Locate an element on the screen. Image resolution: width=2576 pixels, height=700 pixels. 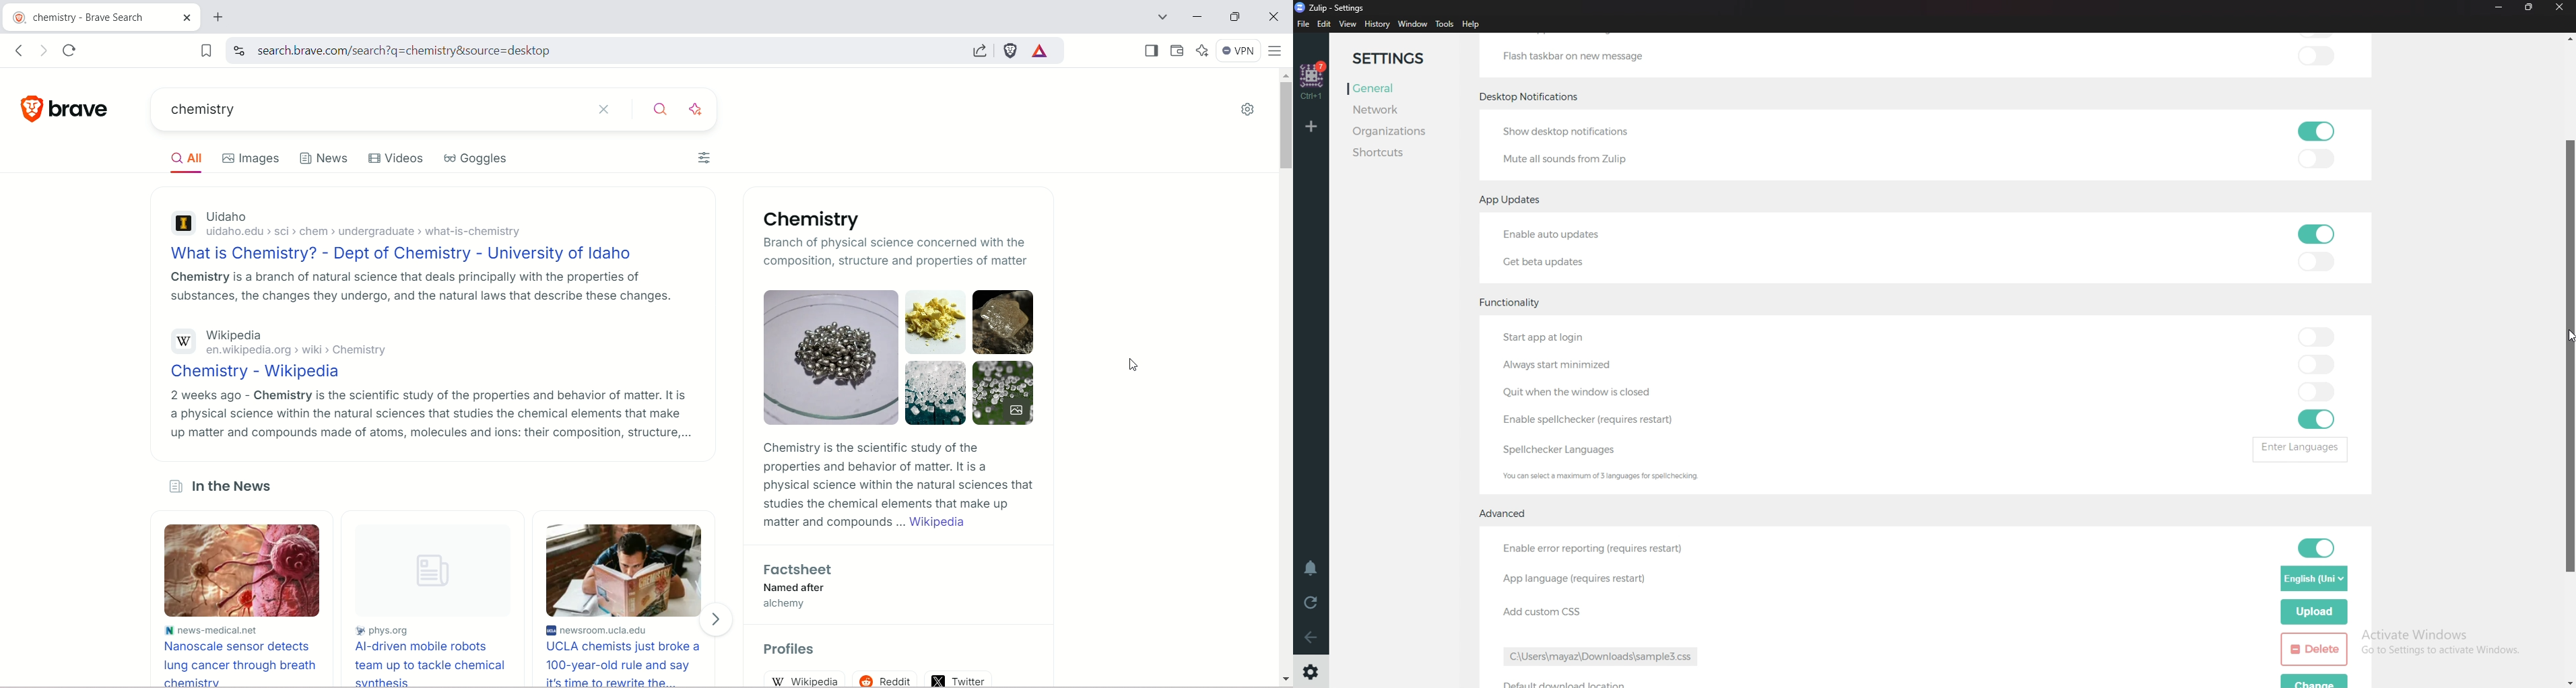
path is located at coordinates (1606, 657).